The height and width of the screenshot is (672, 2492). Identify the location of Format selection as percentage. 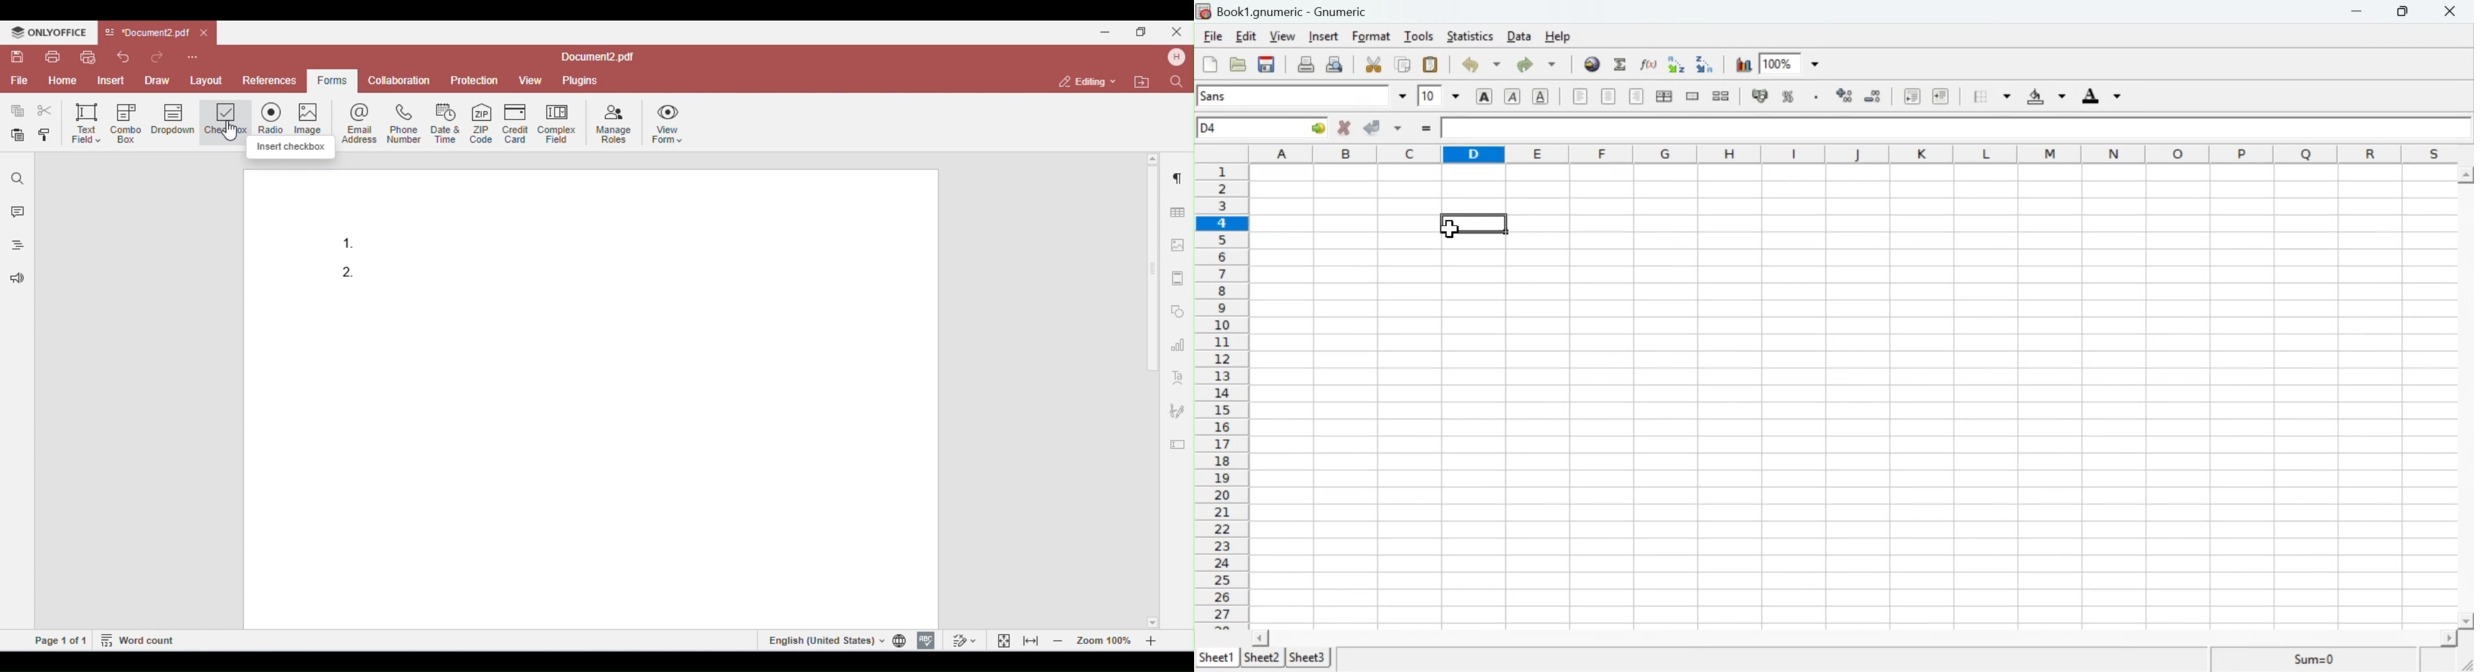
(1788, 99).